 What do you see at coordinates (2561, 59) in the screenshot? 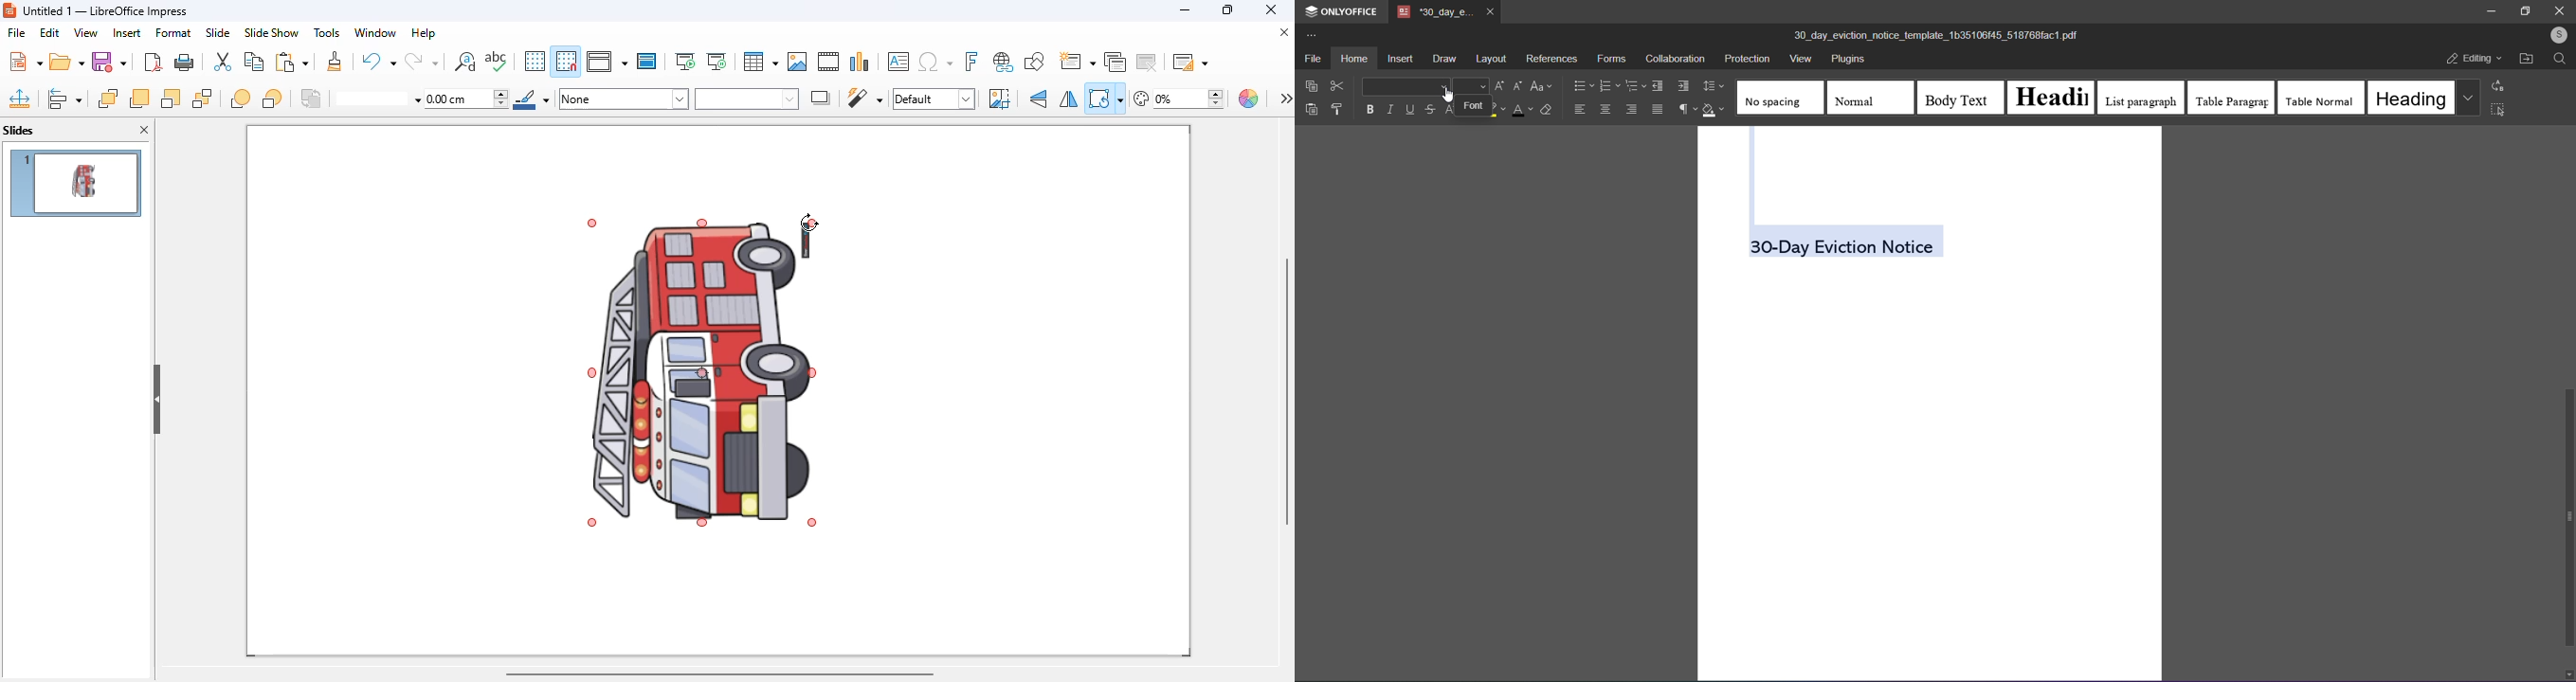
I see `search` at bounding box center [2561, 59].